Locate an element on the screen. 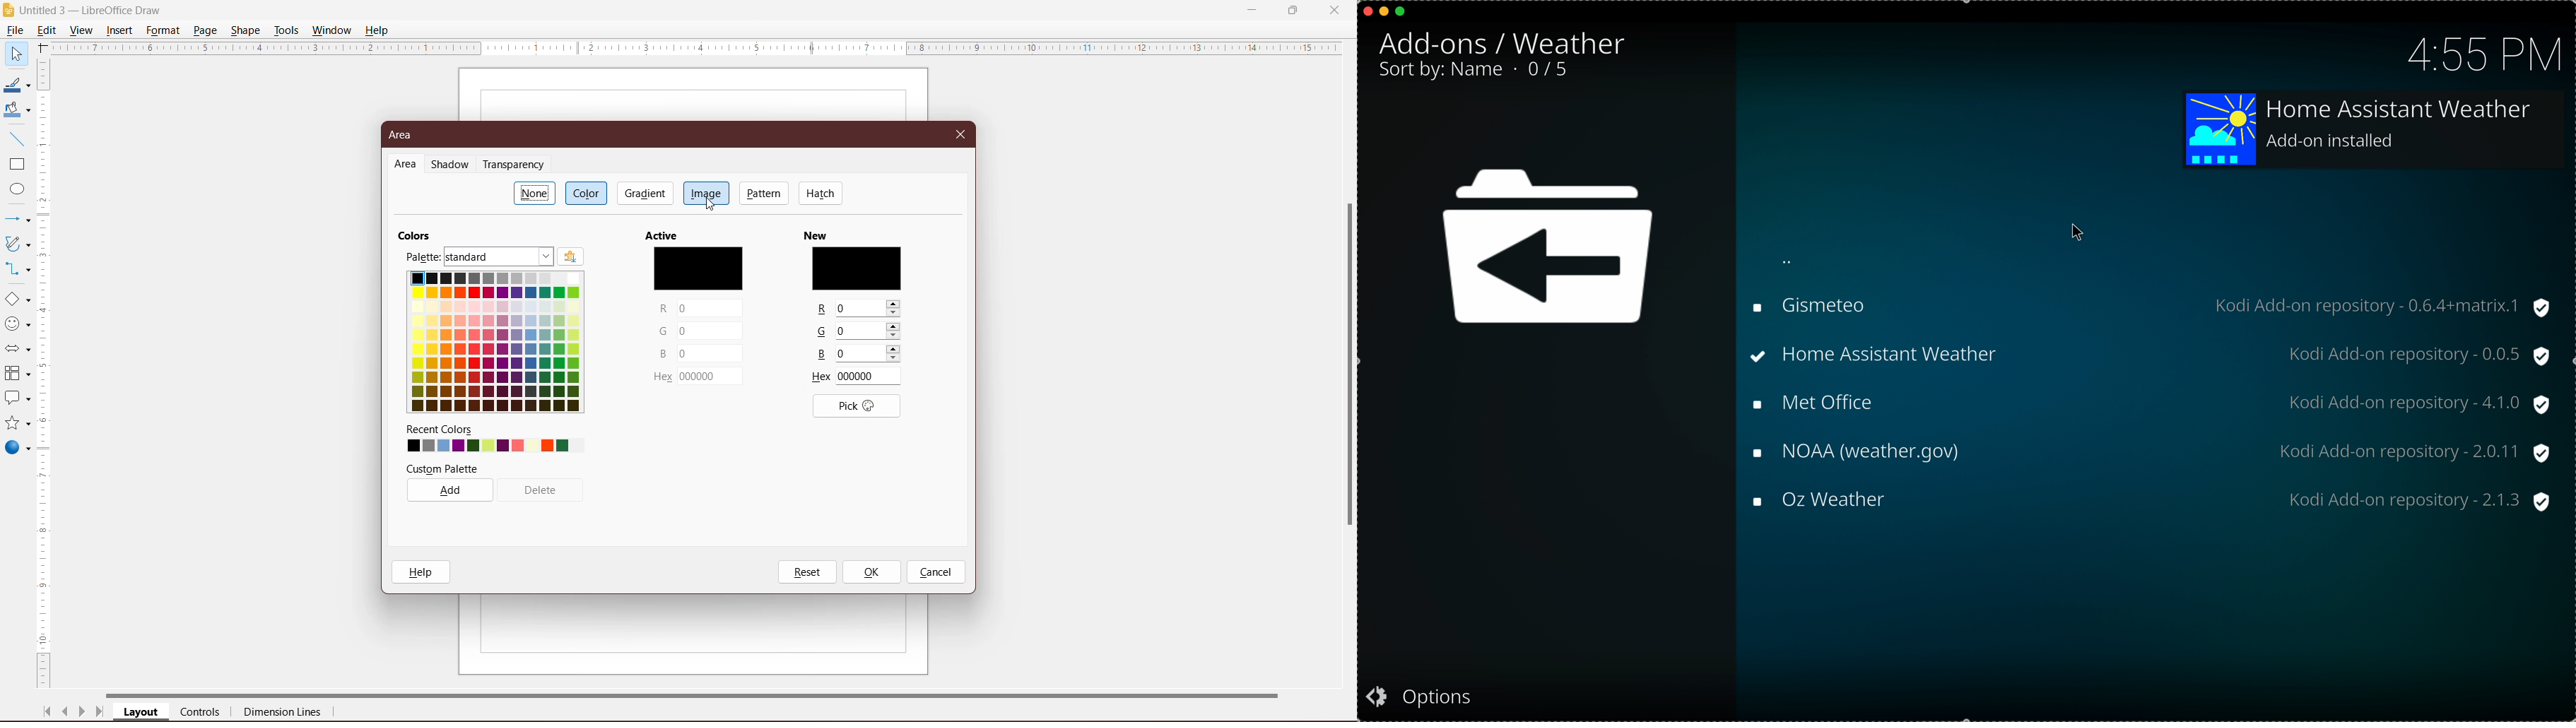  weather is located at coordinates (1571, 40).